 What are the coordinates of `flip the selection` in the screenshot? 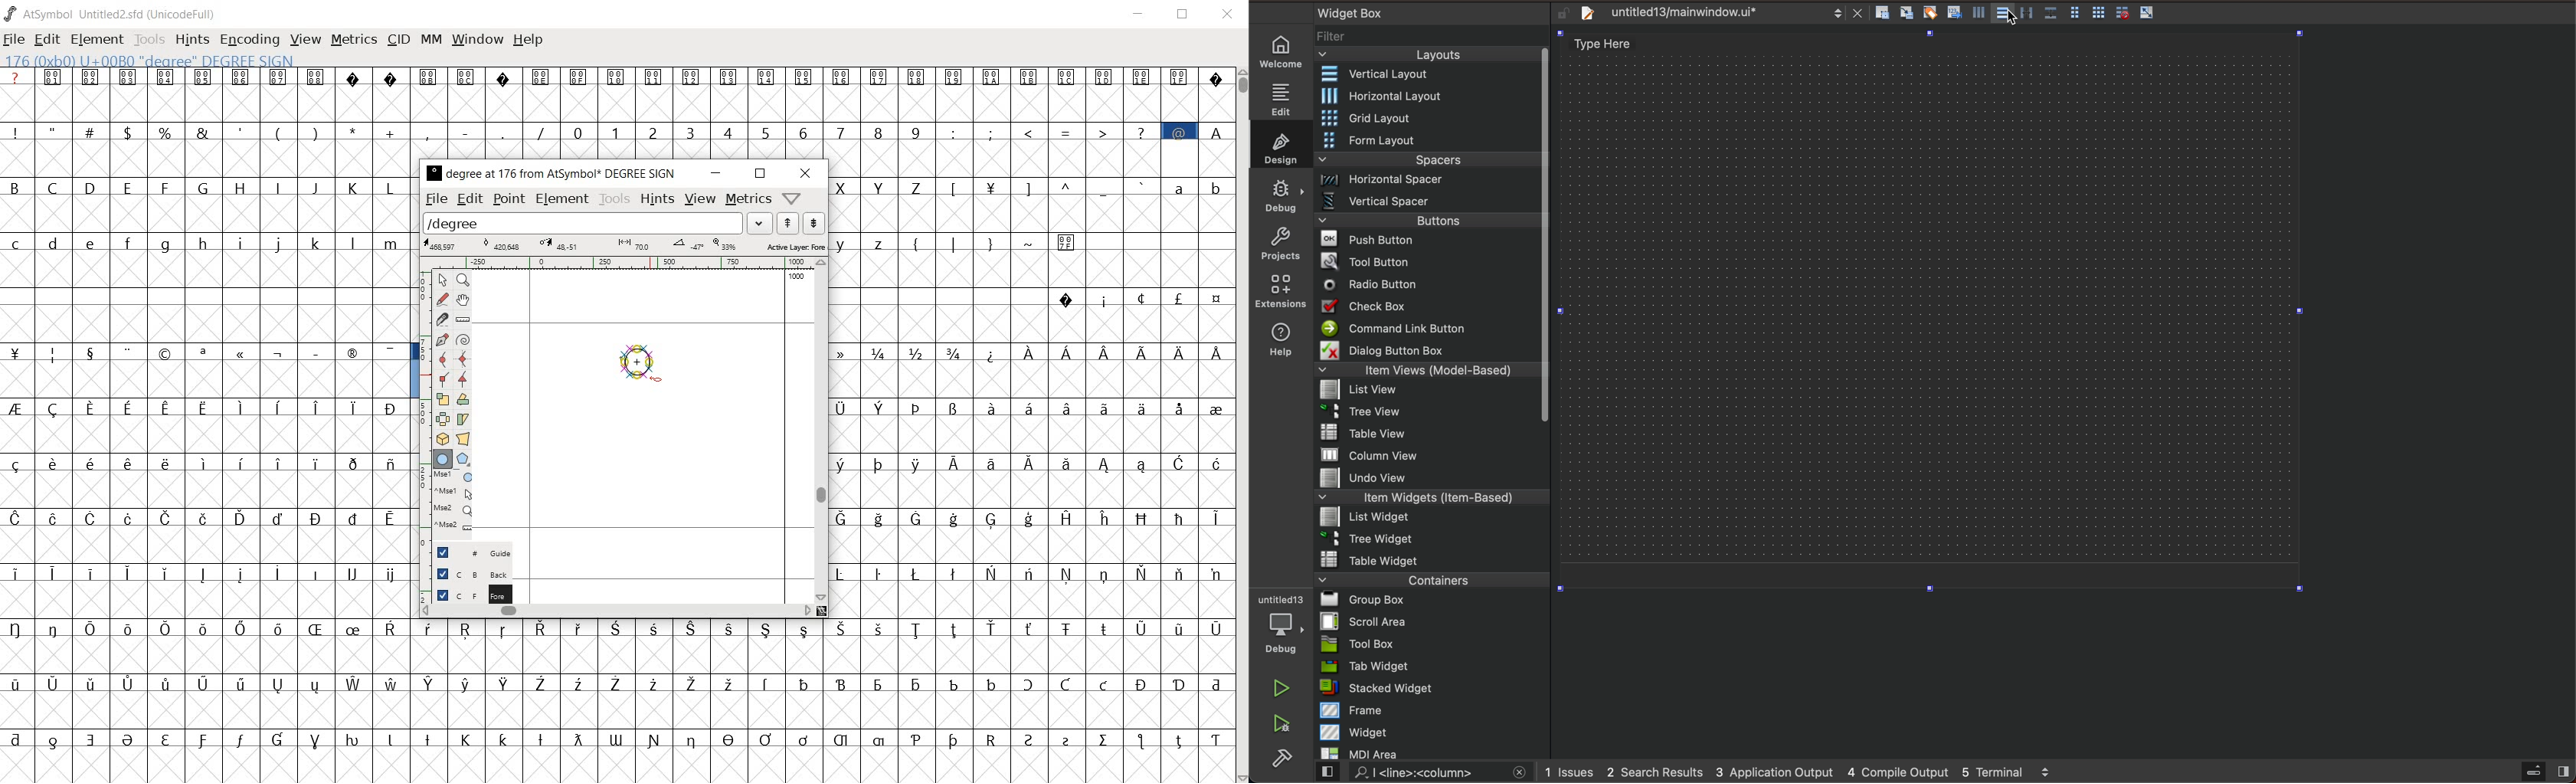 It's located at (440, 419).